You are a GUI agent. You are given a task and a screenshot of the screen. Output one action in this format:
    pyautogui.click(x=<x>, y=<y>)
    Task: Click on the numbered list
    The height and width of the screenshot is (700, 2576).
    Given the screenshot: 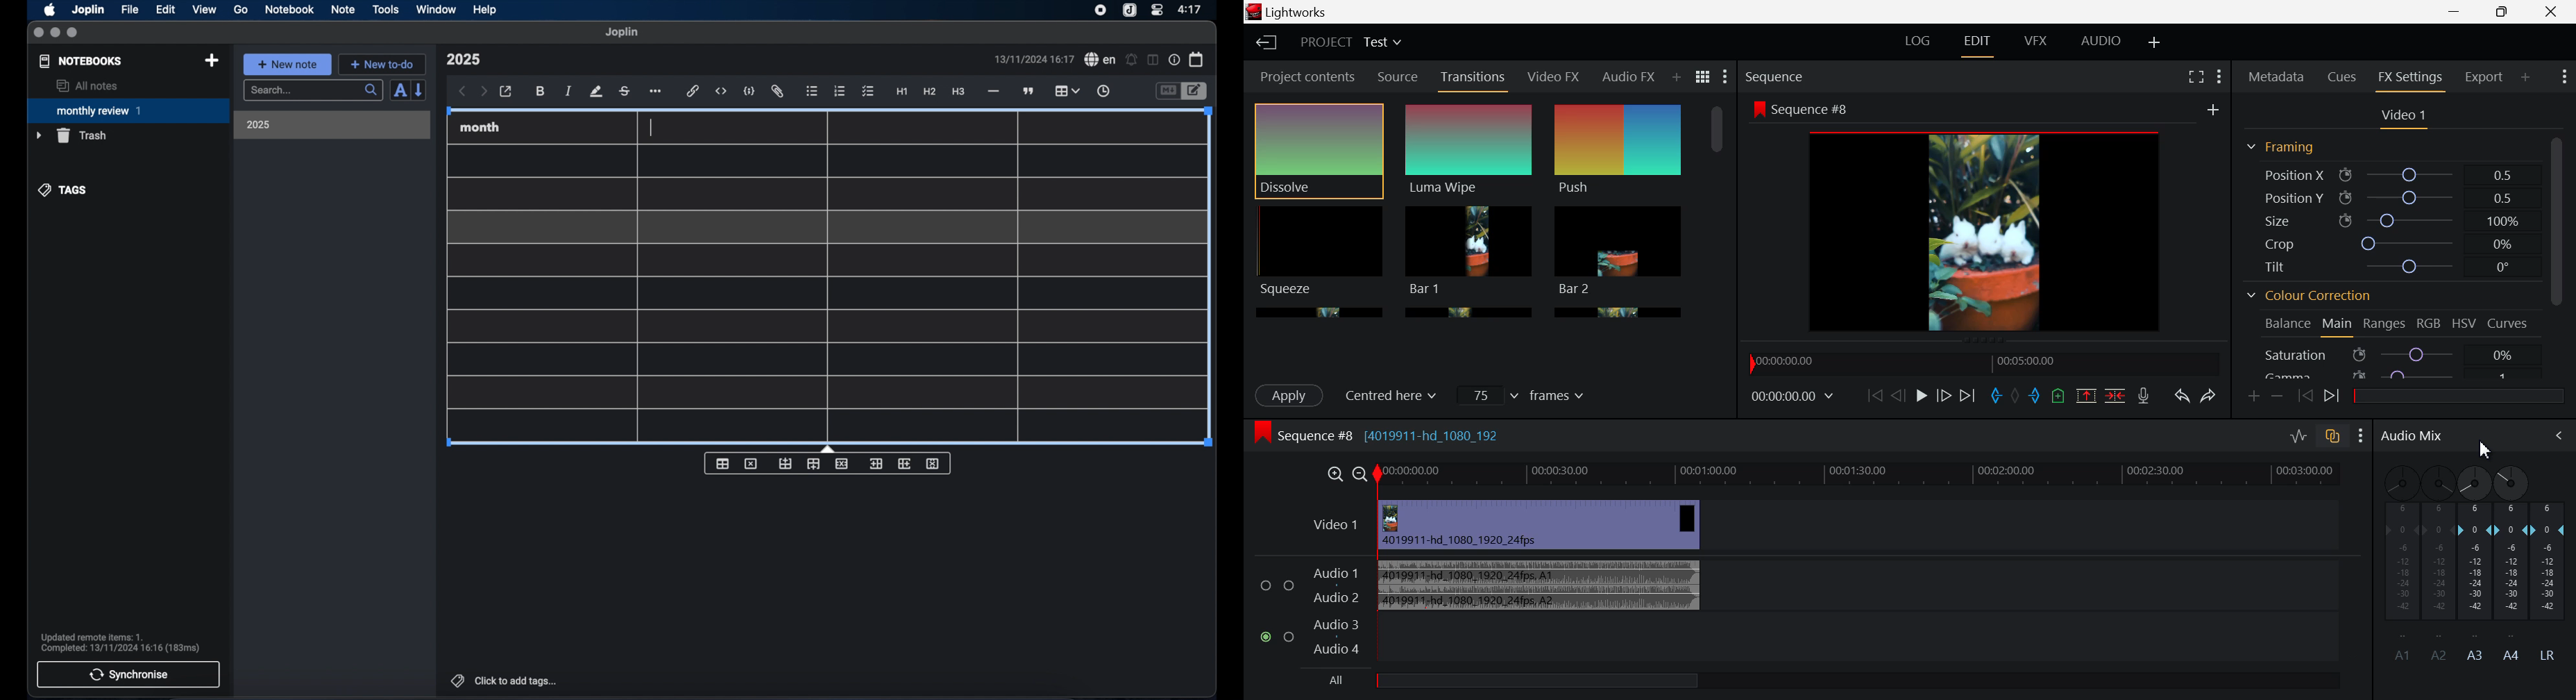 What is the action you would take?
    pyautogui.click(x=839, y=91)
    